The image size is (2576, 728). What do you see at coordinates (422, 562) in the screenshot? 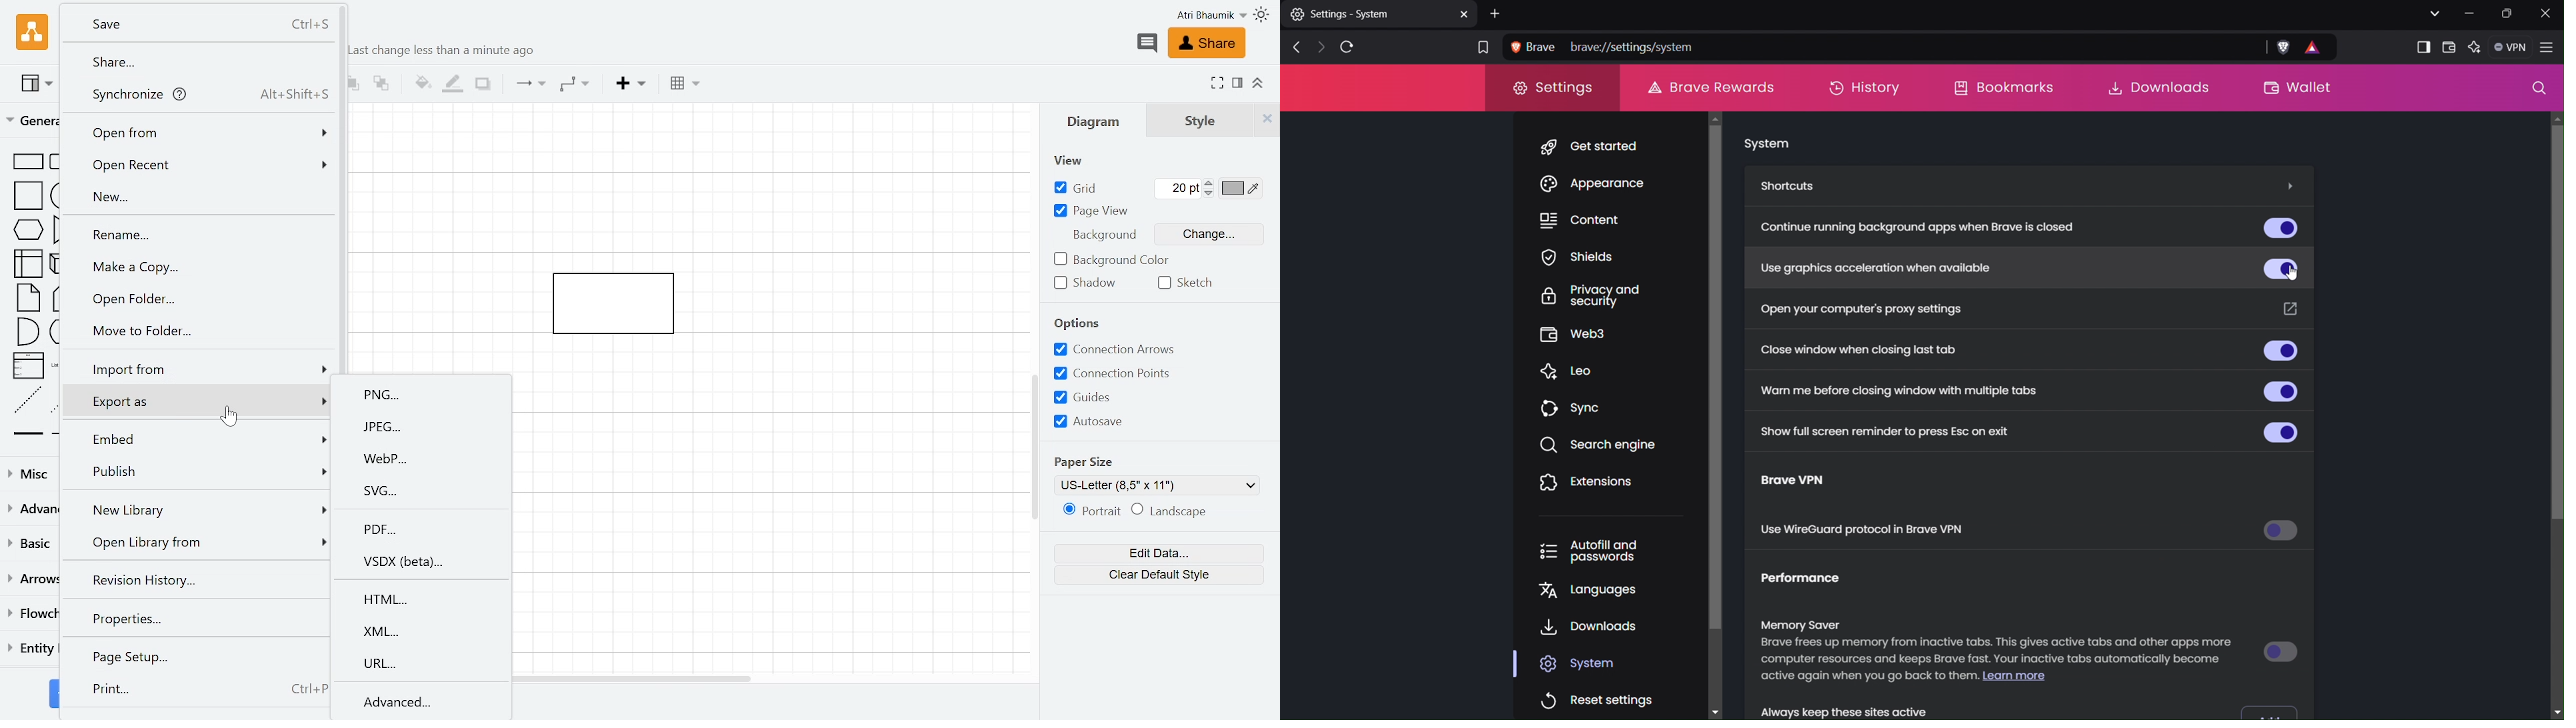
I see `VSDX(beta)` at bounding box center [422, 562].